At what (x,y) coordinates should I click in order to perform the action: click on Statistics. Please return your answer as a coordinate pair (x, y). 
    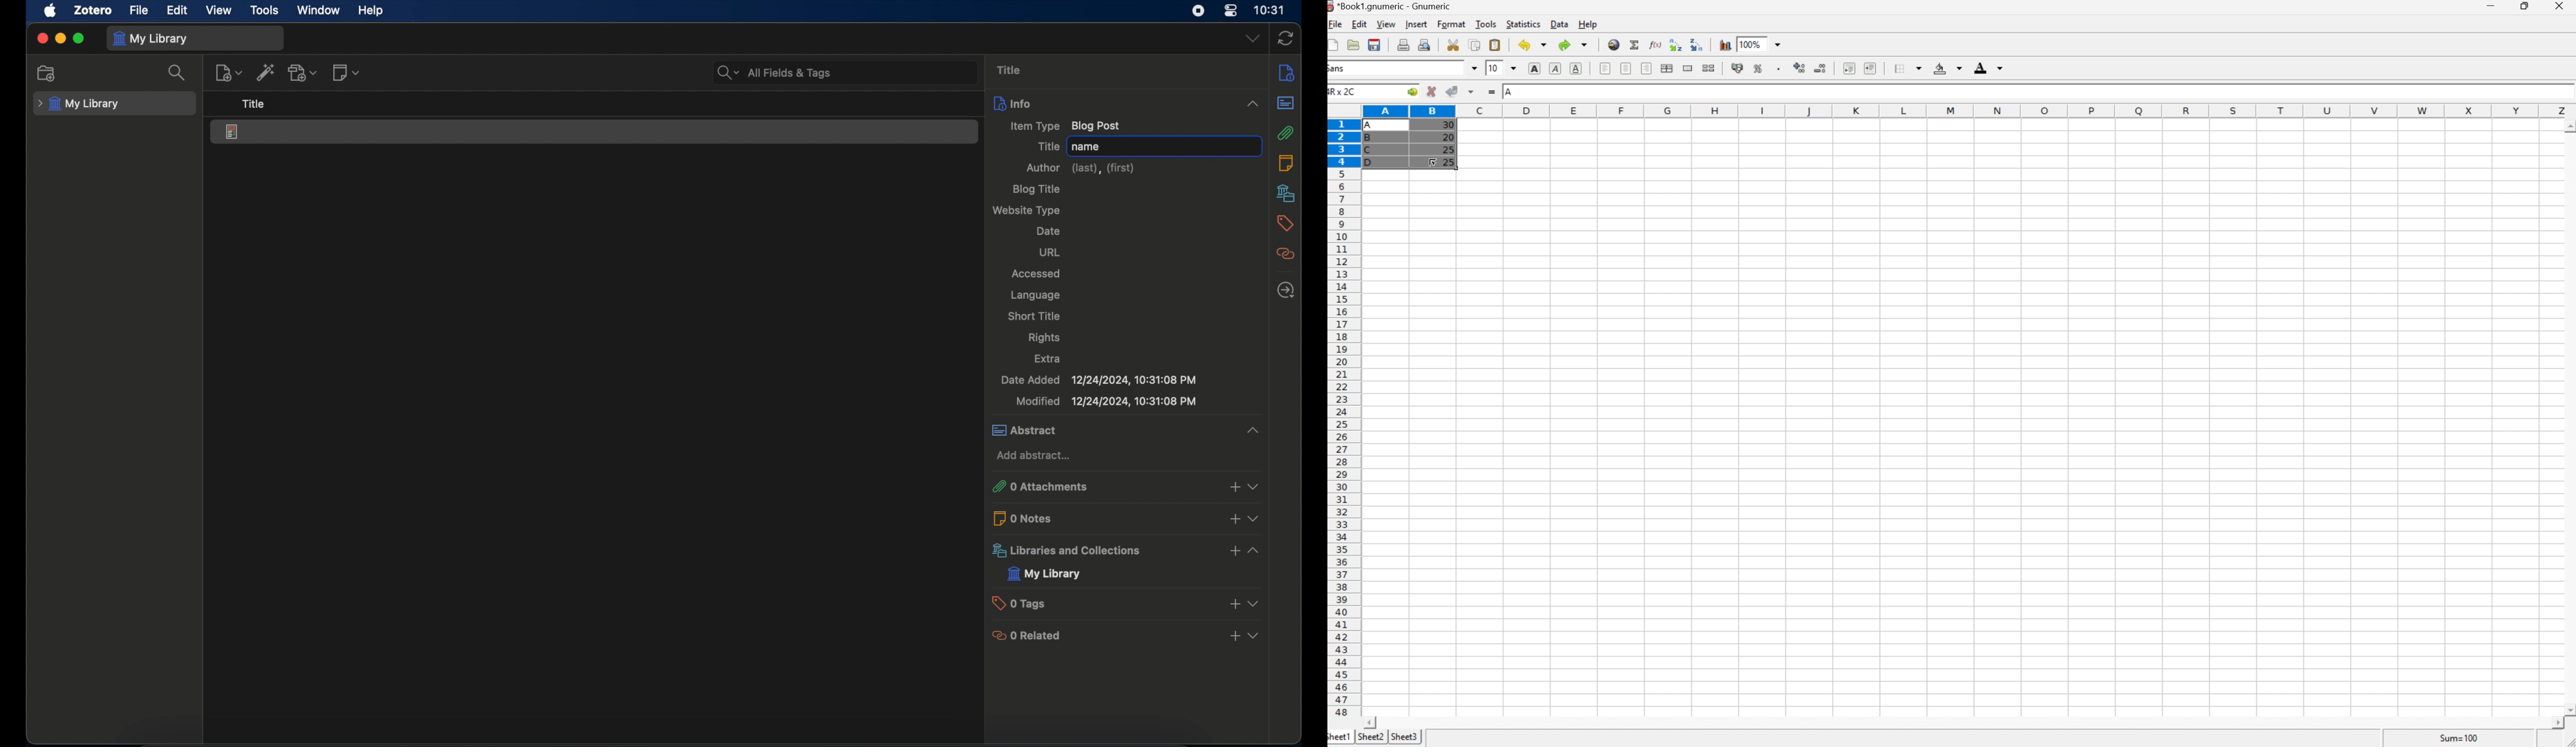
    Looking at the image, I should click on (1524, 24).